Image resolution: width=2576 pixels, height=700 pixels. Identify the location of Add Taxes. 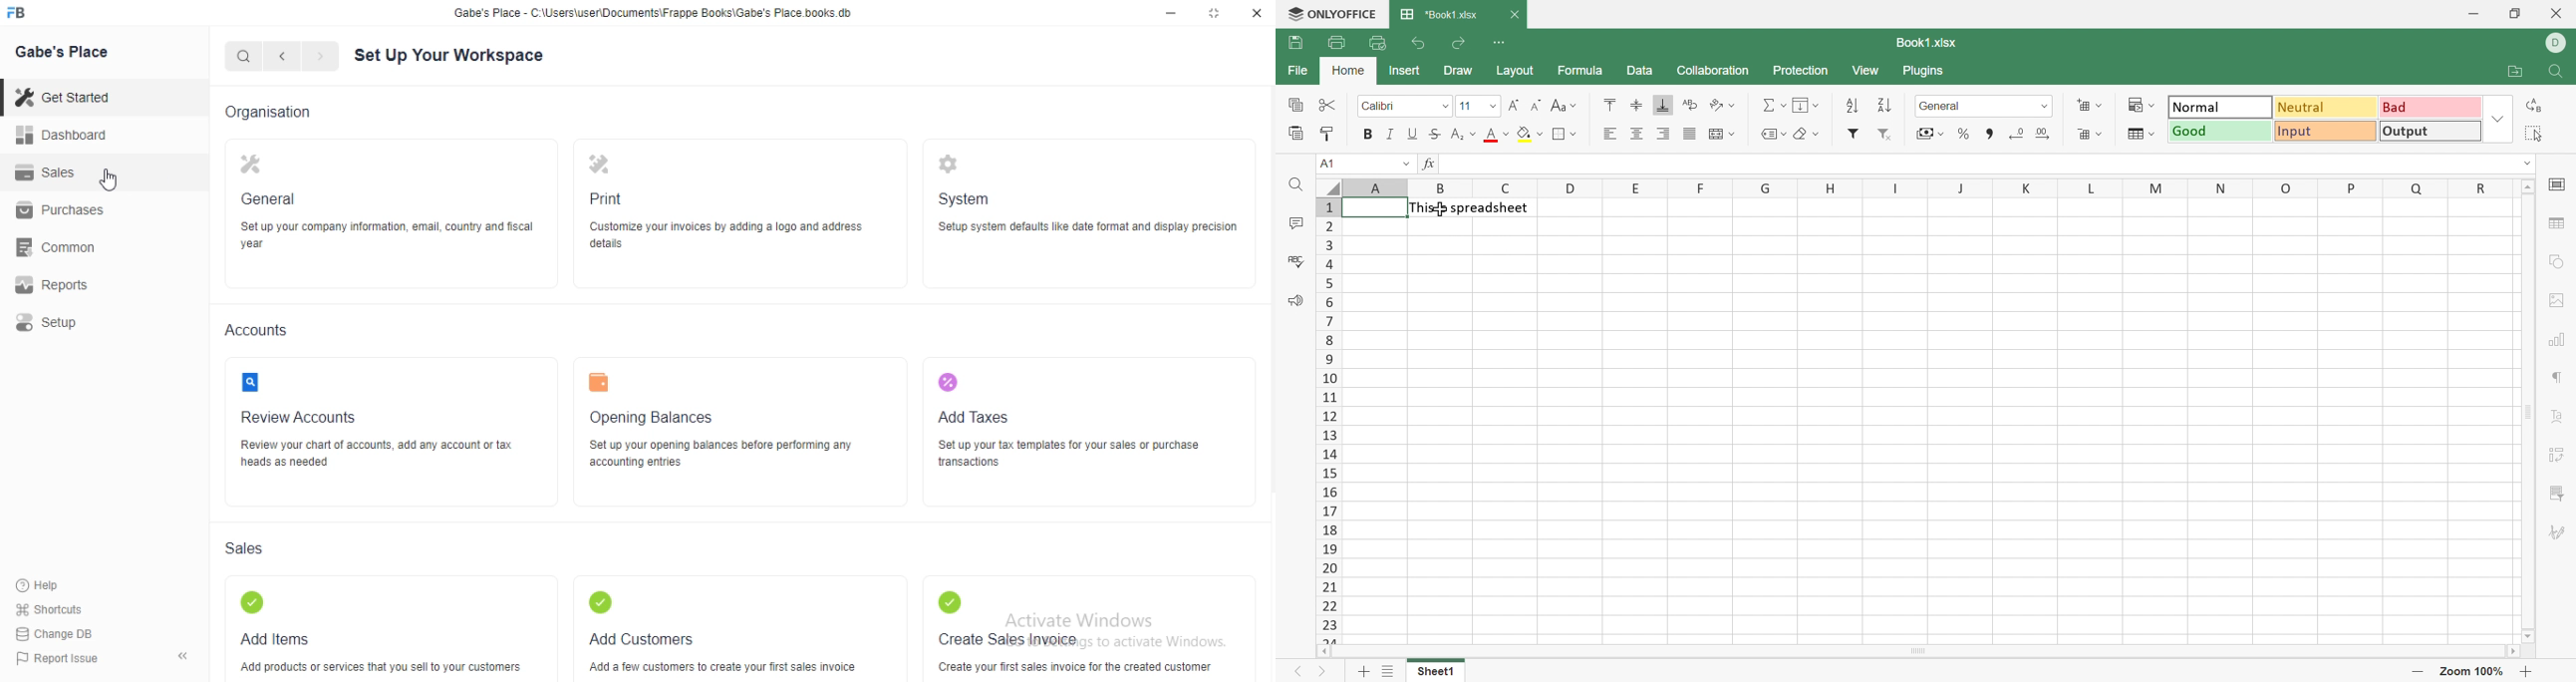
(974, 417).